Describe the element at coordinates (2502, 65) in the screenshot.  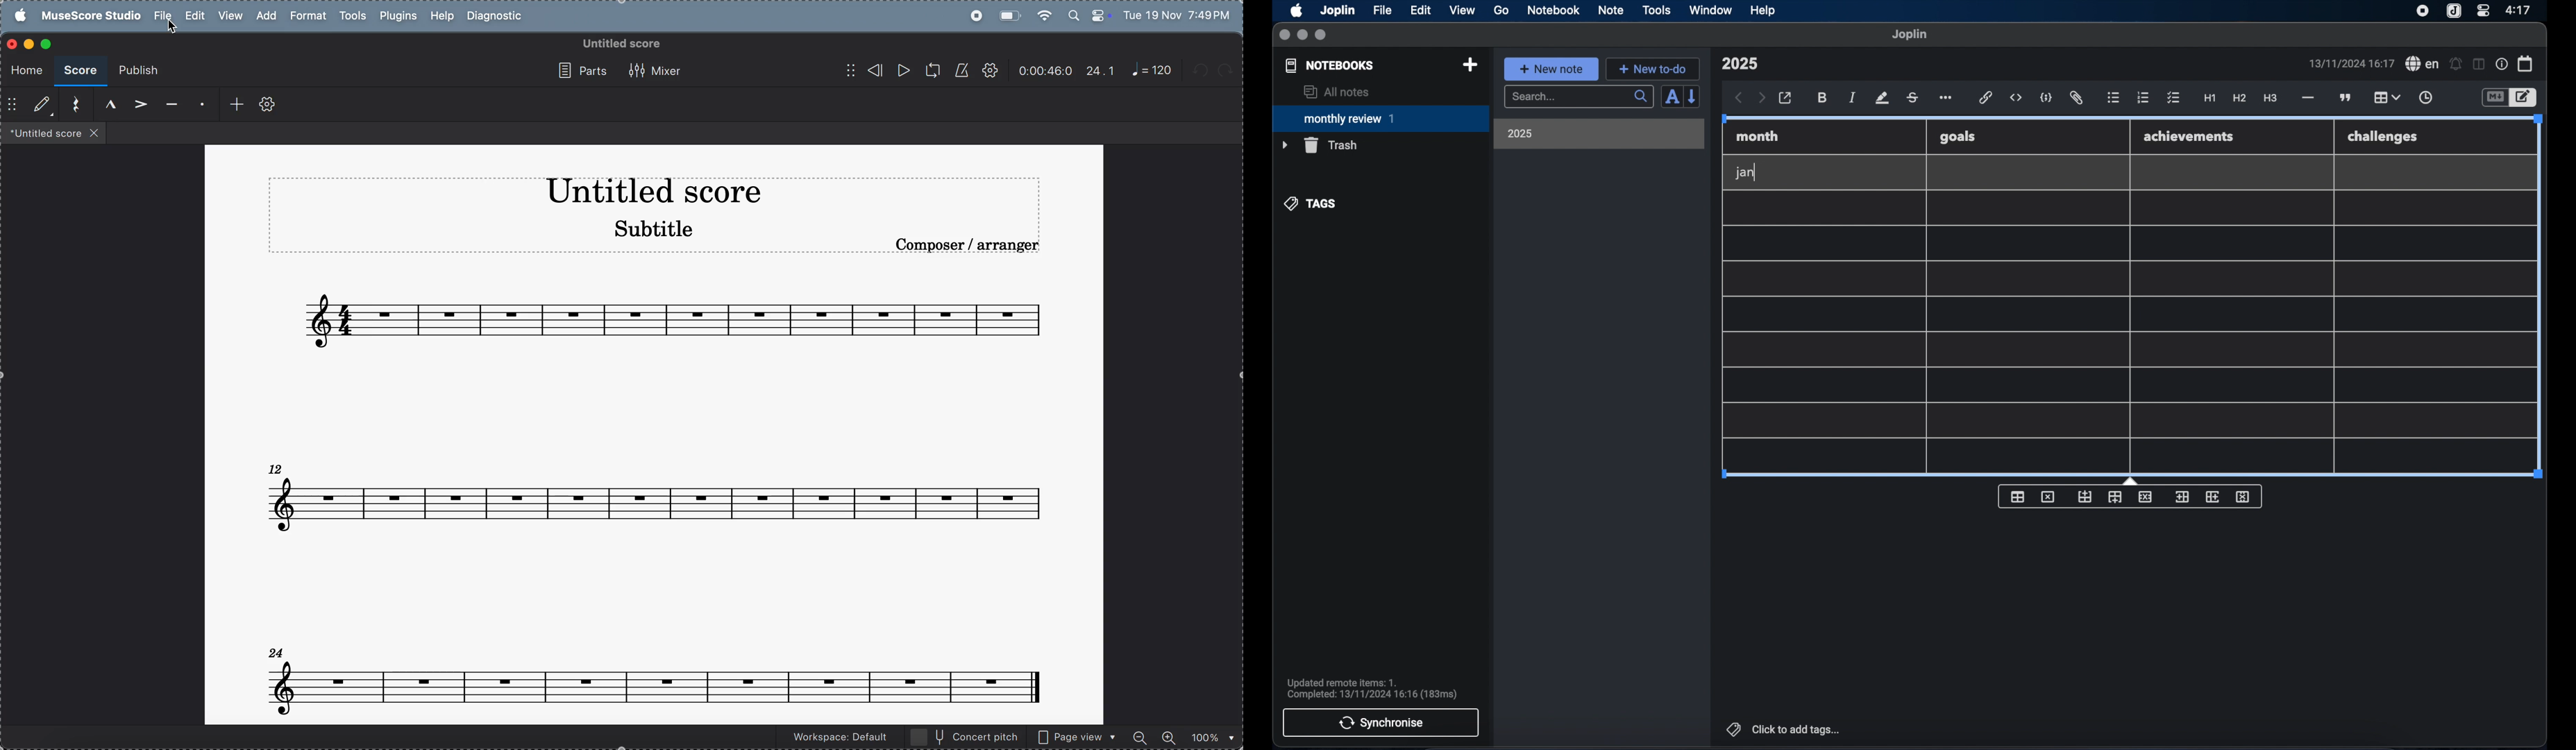
I see `note properties` at that location.